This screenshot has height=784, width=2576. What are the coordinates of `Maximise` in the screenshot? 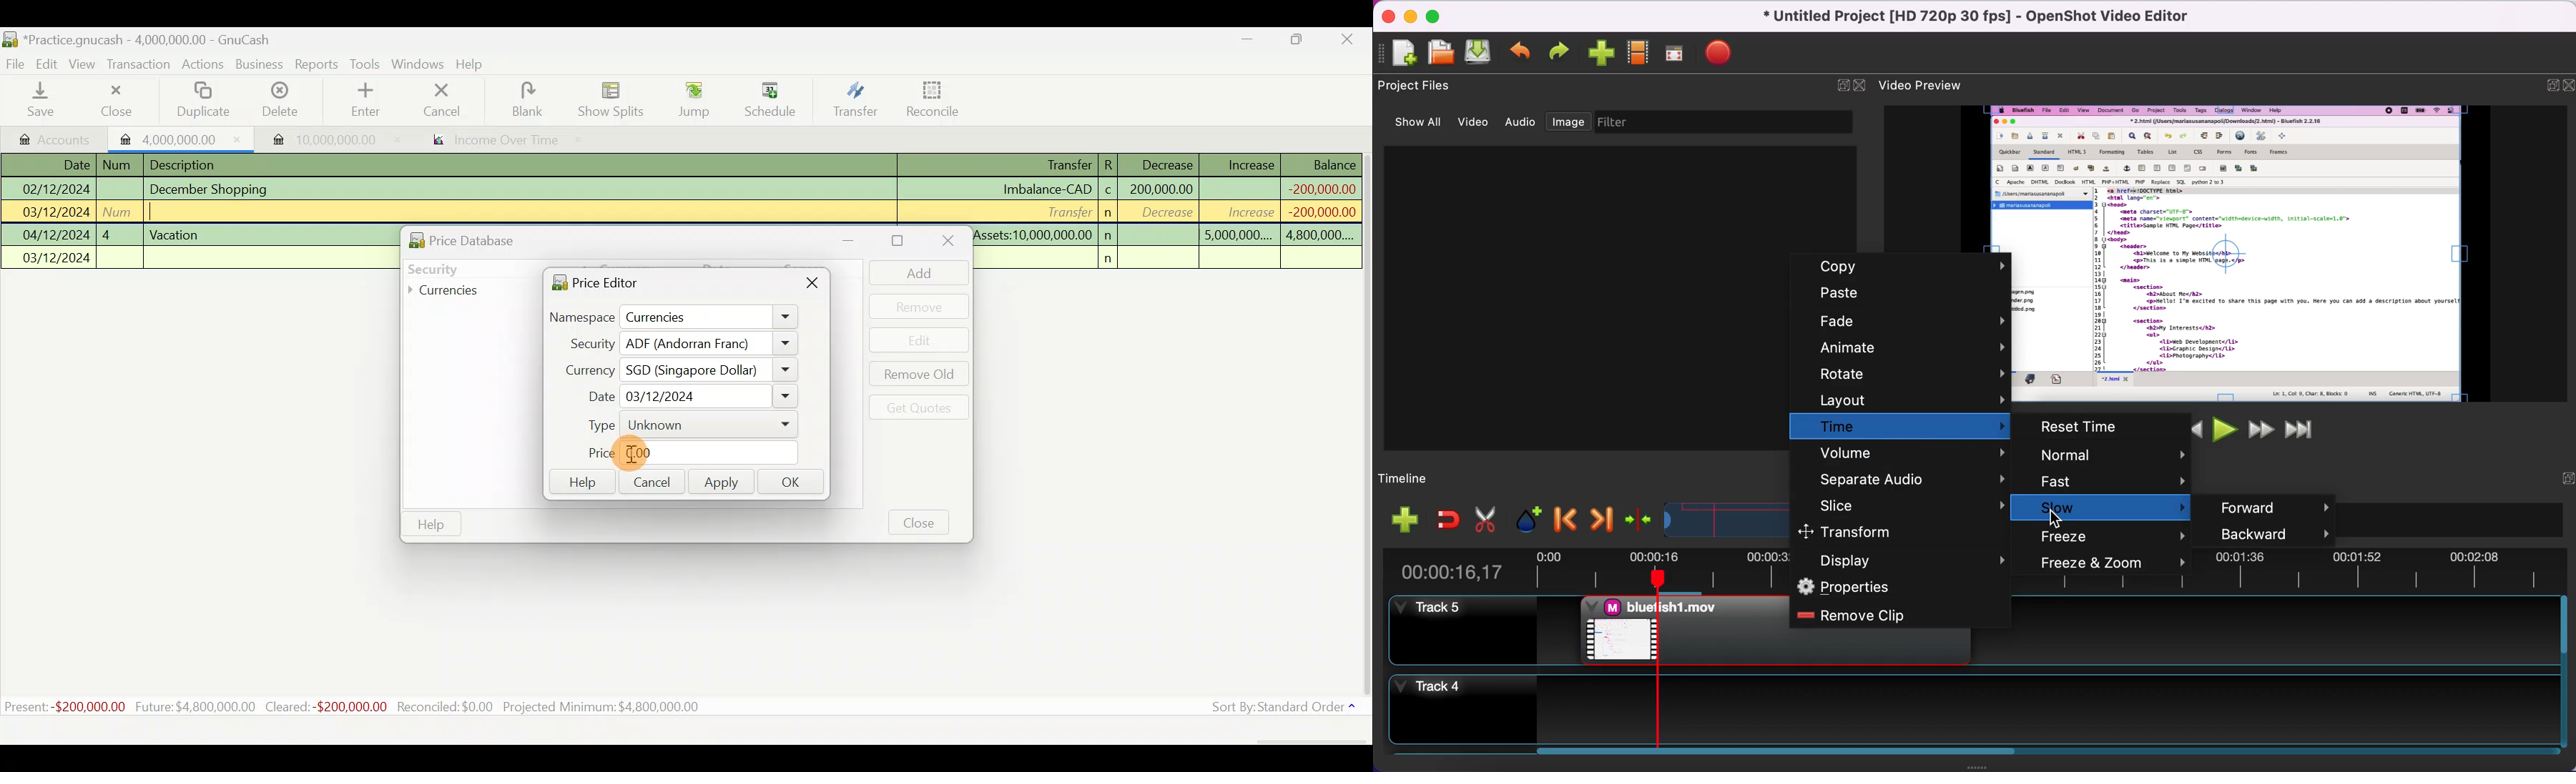 It's located at (1305, 41).